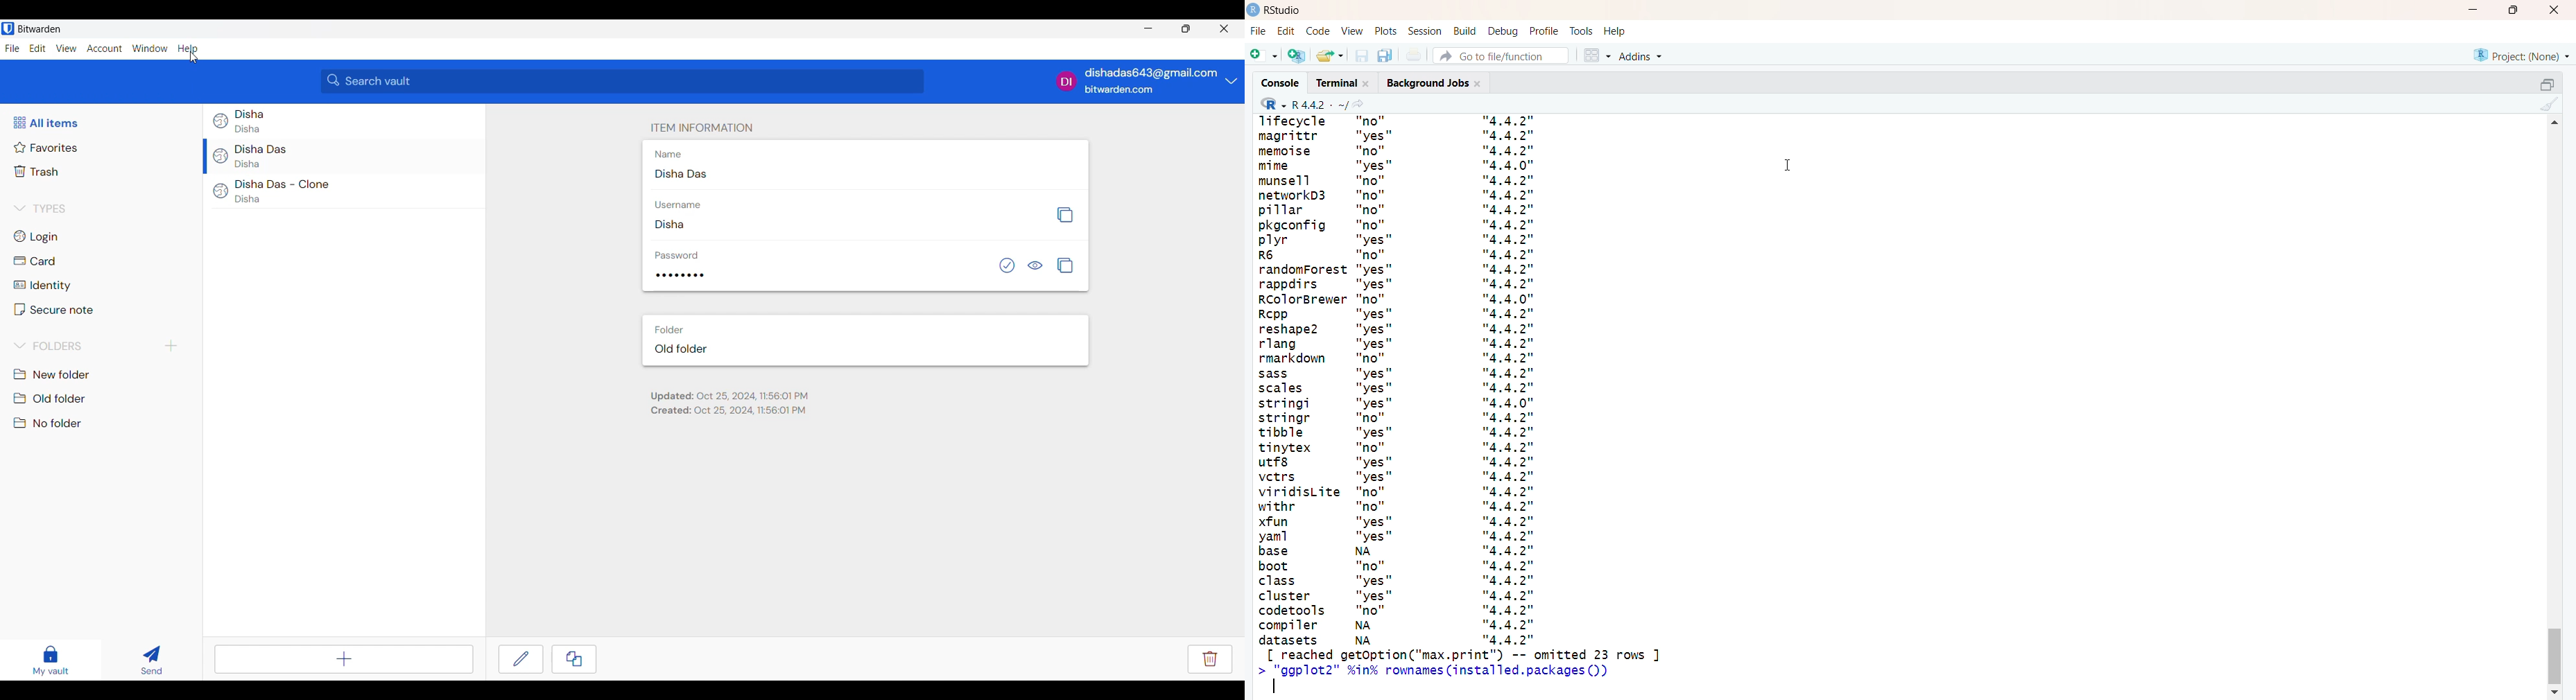 This screenshot has width=2576, height=700. I want to click on profile, so click(1545, 31).